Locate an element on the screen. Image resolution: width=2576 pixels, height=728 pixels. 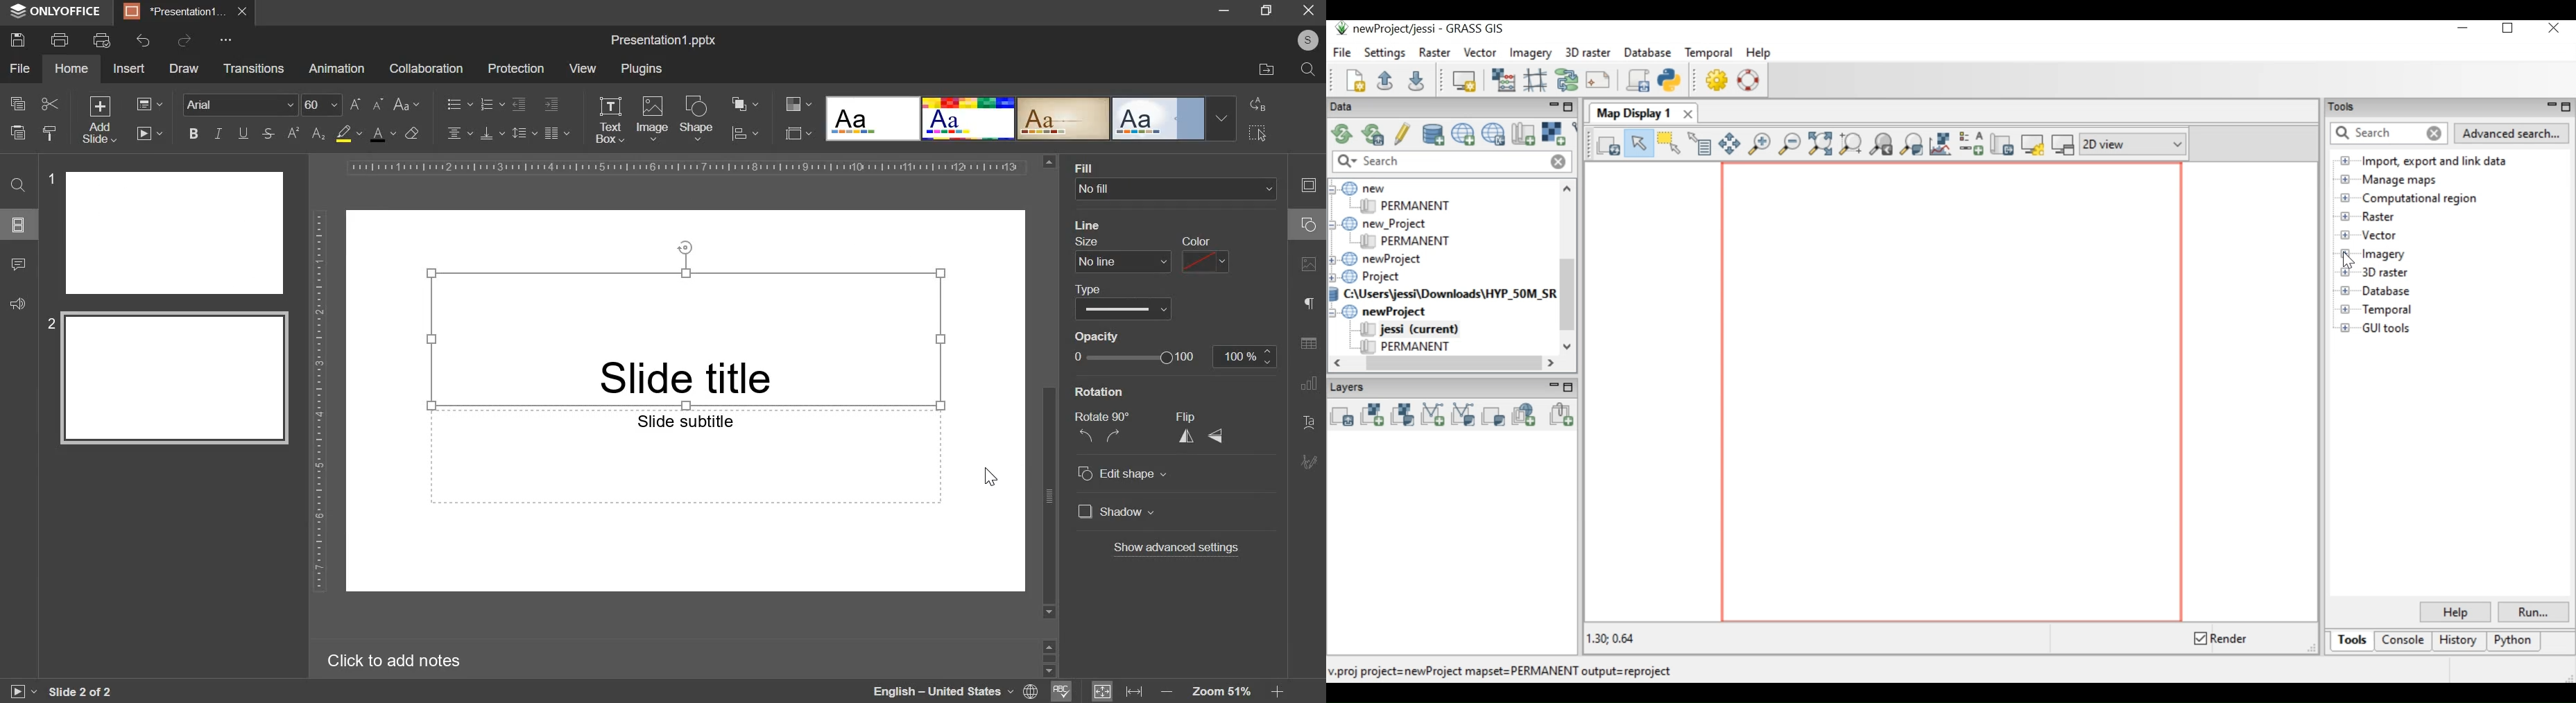
character settings is located at coordinates (1307, 304).